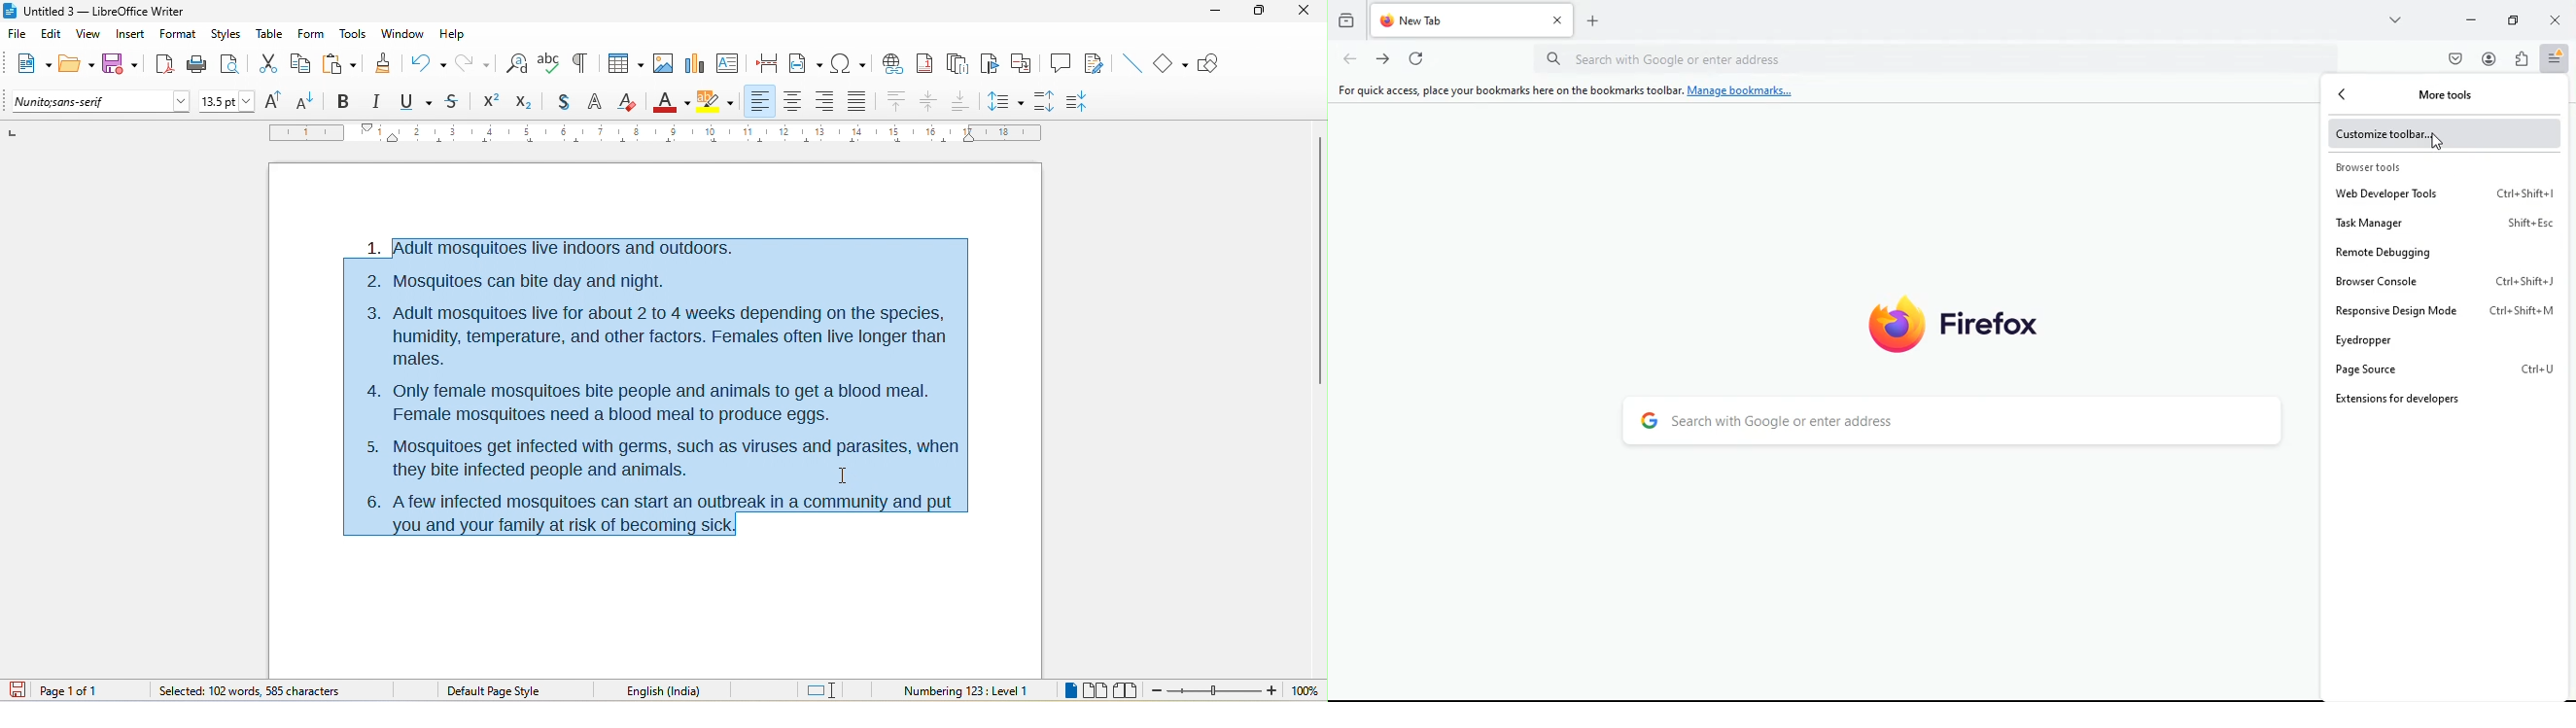 The height and width of the screenshot is (728, 2576). Describe the element at coordinates (1067, 691) in the screenshot. I see `single page view` at that location.